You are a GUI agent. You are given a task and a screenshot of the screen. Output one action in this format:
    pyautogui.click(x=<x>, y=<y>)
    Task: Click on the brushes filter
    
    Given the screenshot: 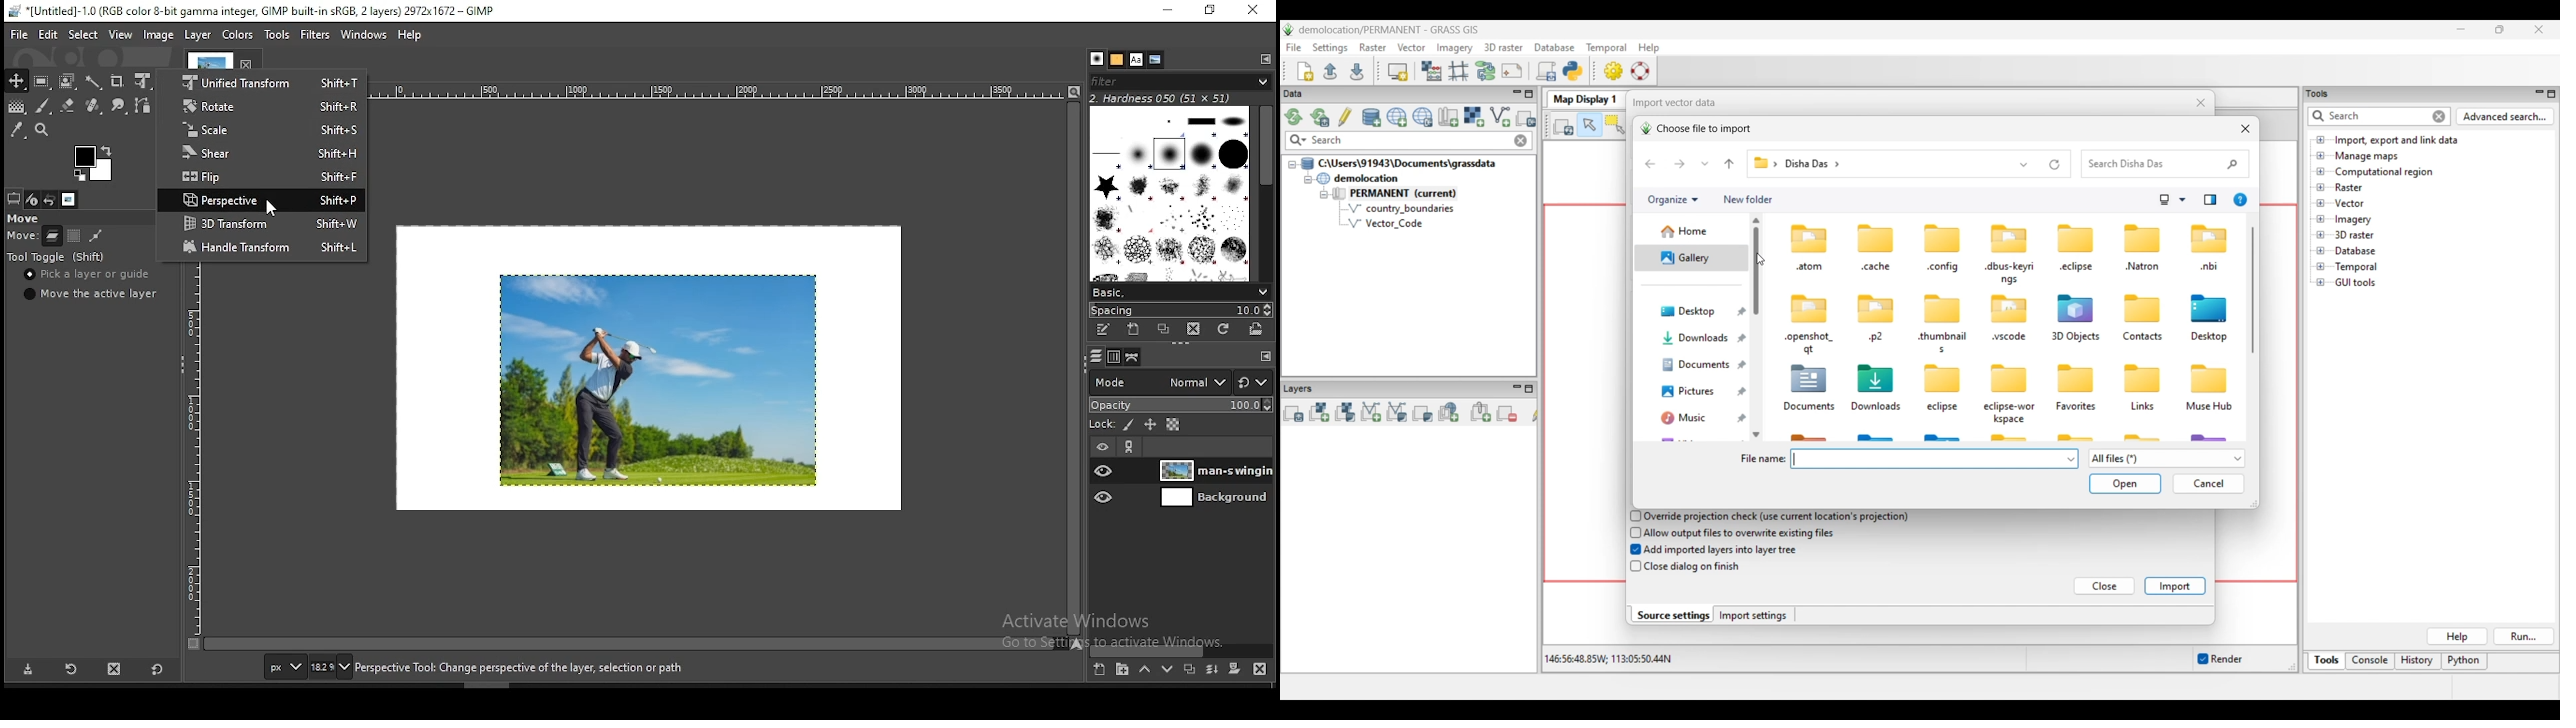 What is the action you would take?
    pyautogui.click(x=1180, y=81)
    